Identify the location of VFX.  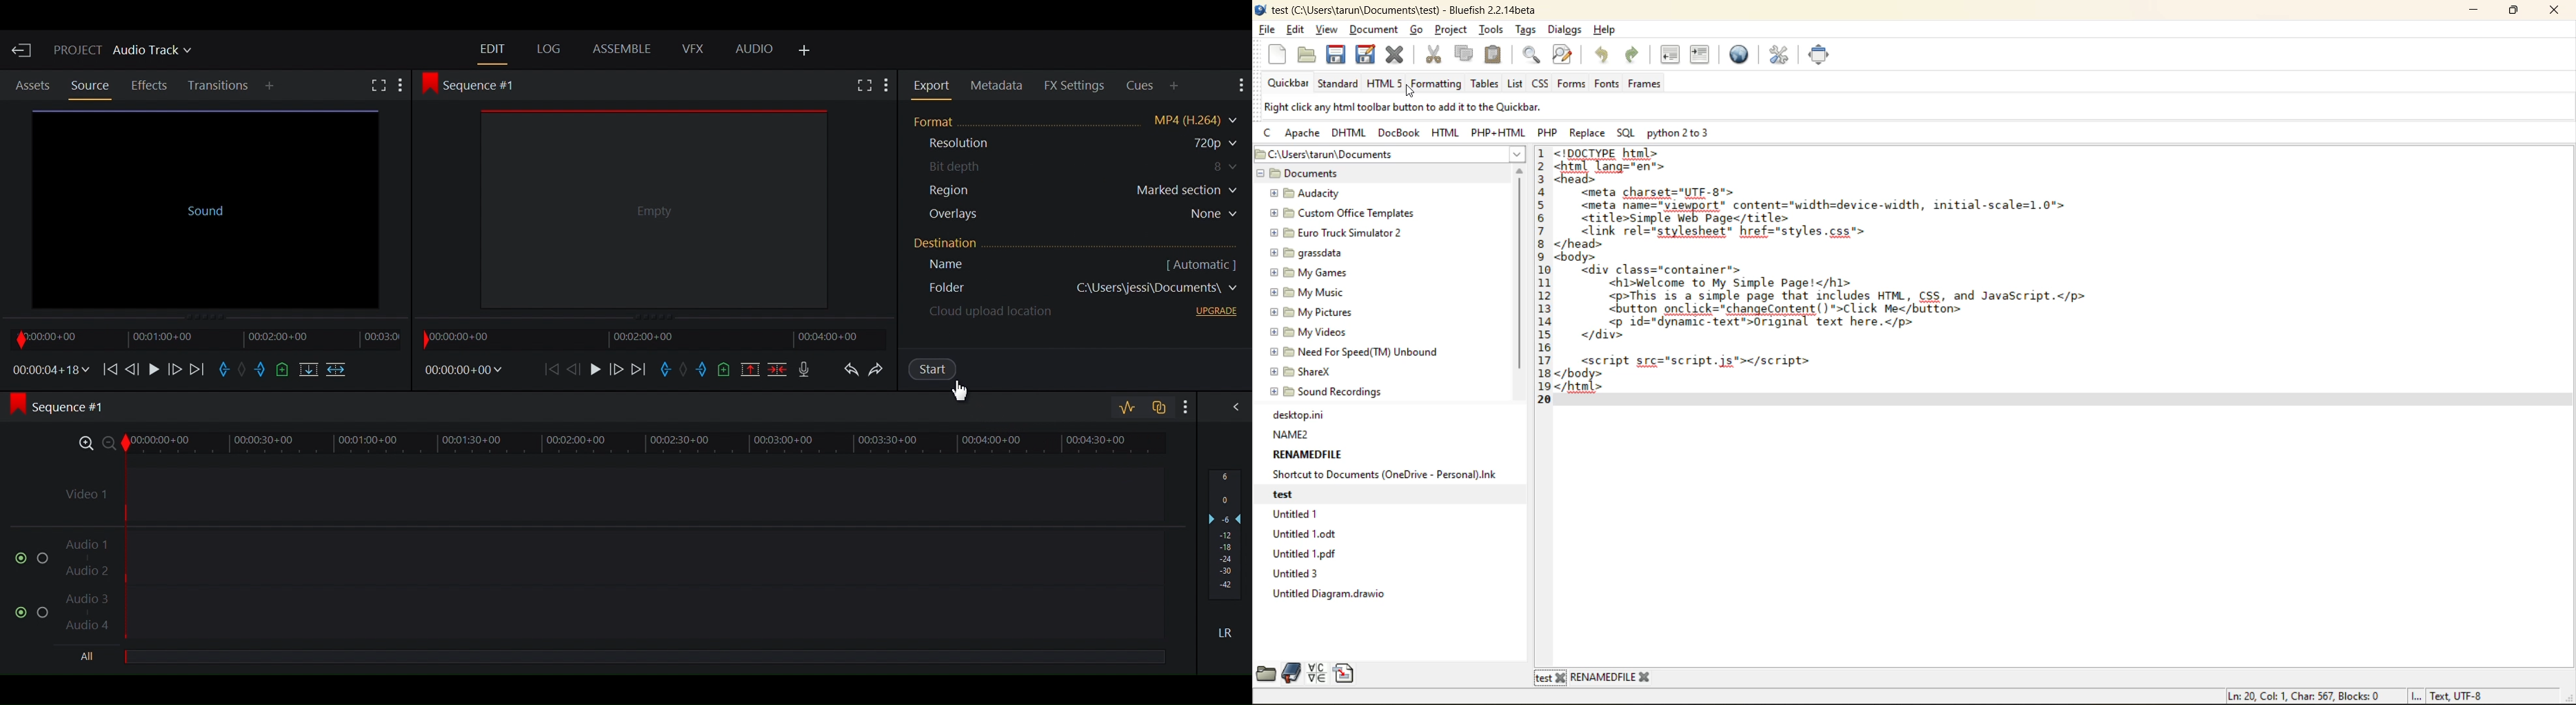
(692, 49).